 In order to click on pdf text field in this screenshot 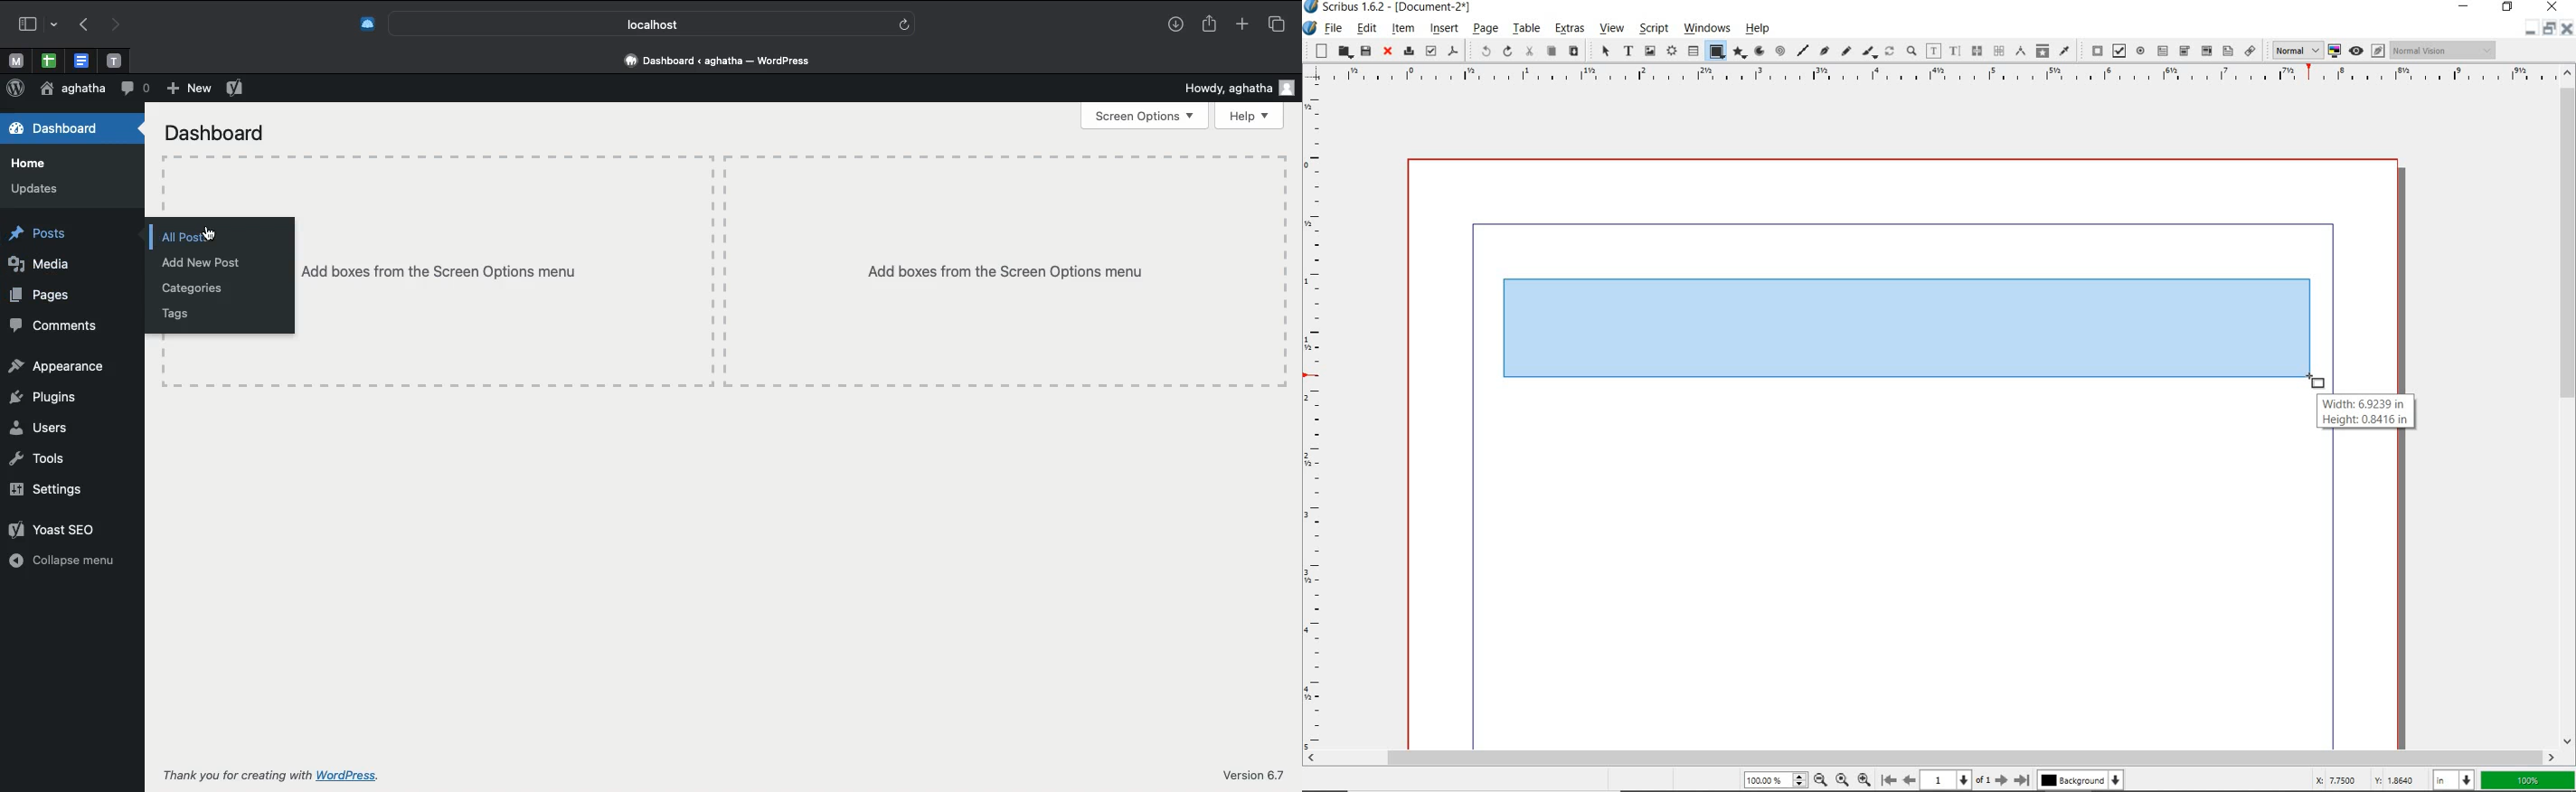, I will do `click(2163, 51)`.